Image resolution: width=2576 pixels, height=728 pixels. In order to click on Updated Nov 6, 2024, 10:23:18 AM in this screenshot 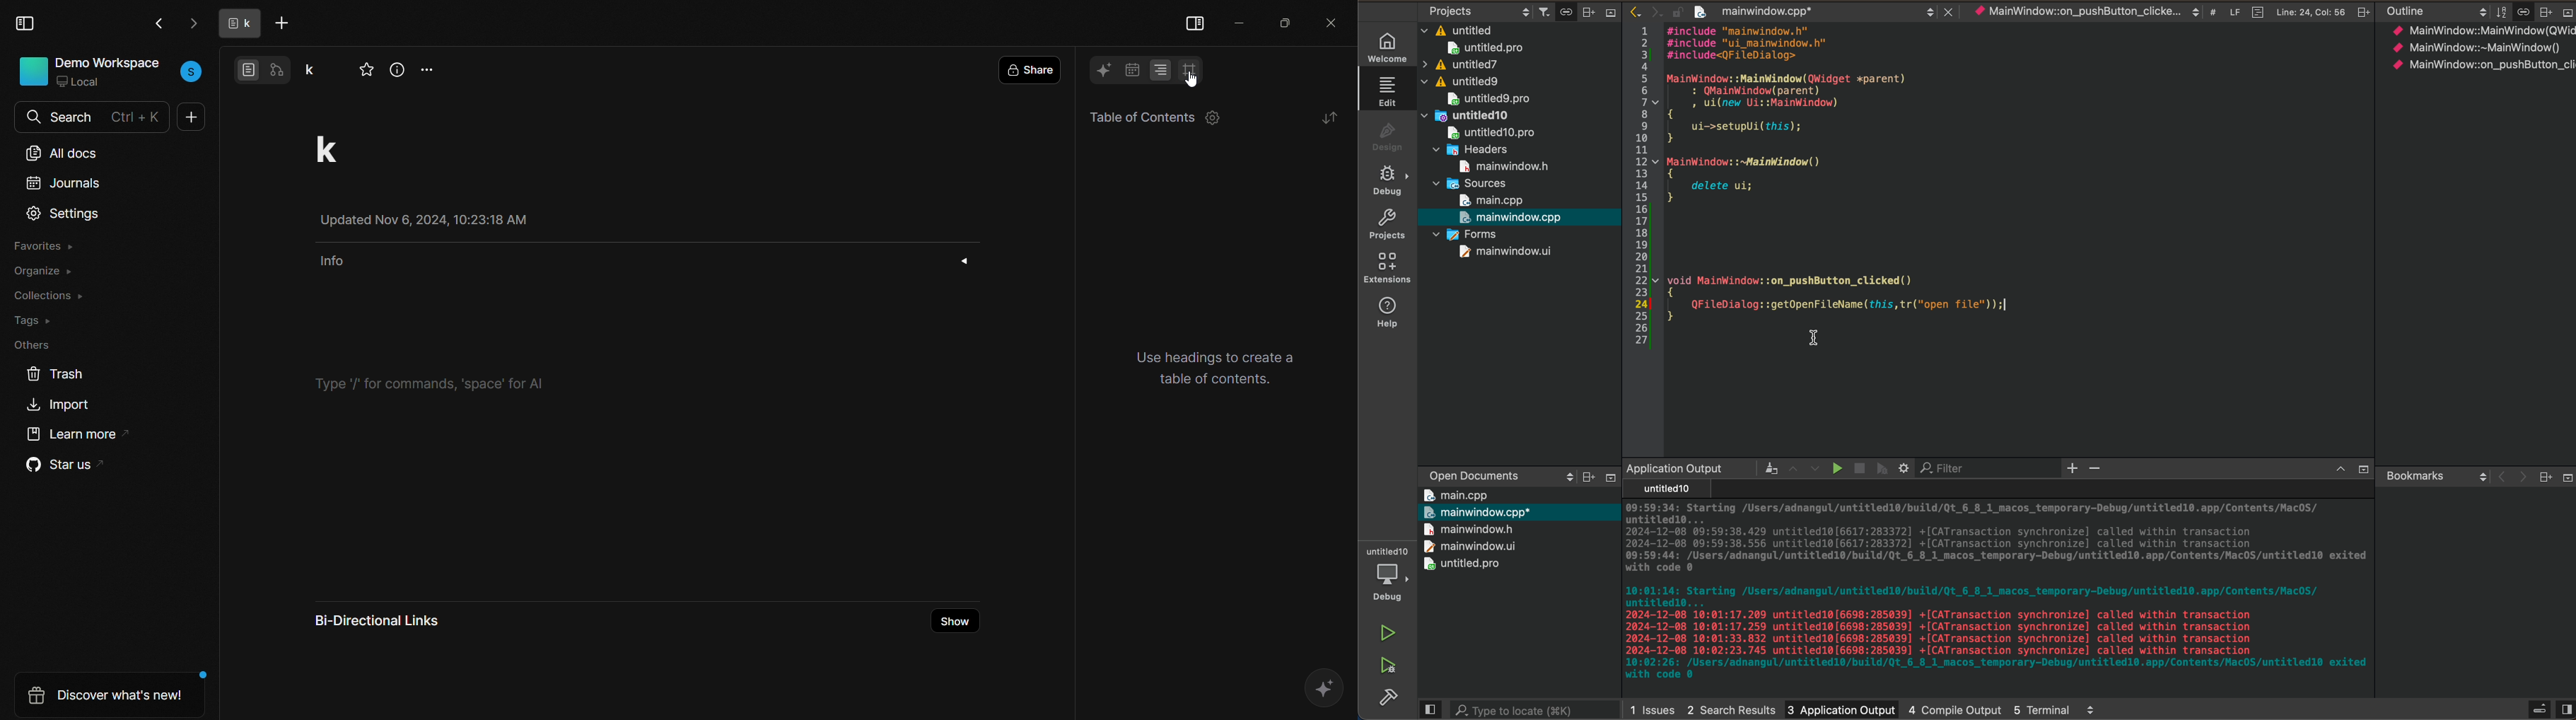, I will do `click(436, 220)`.